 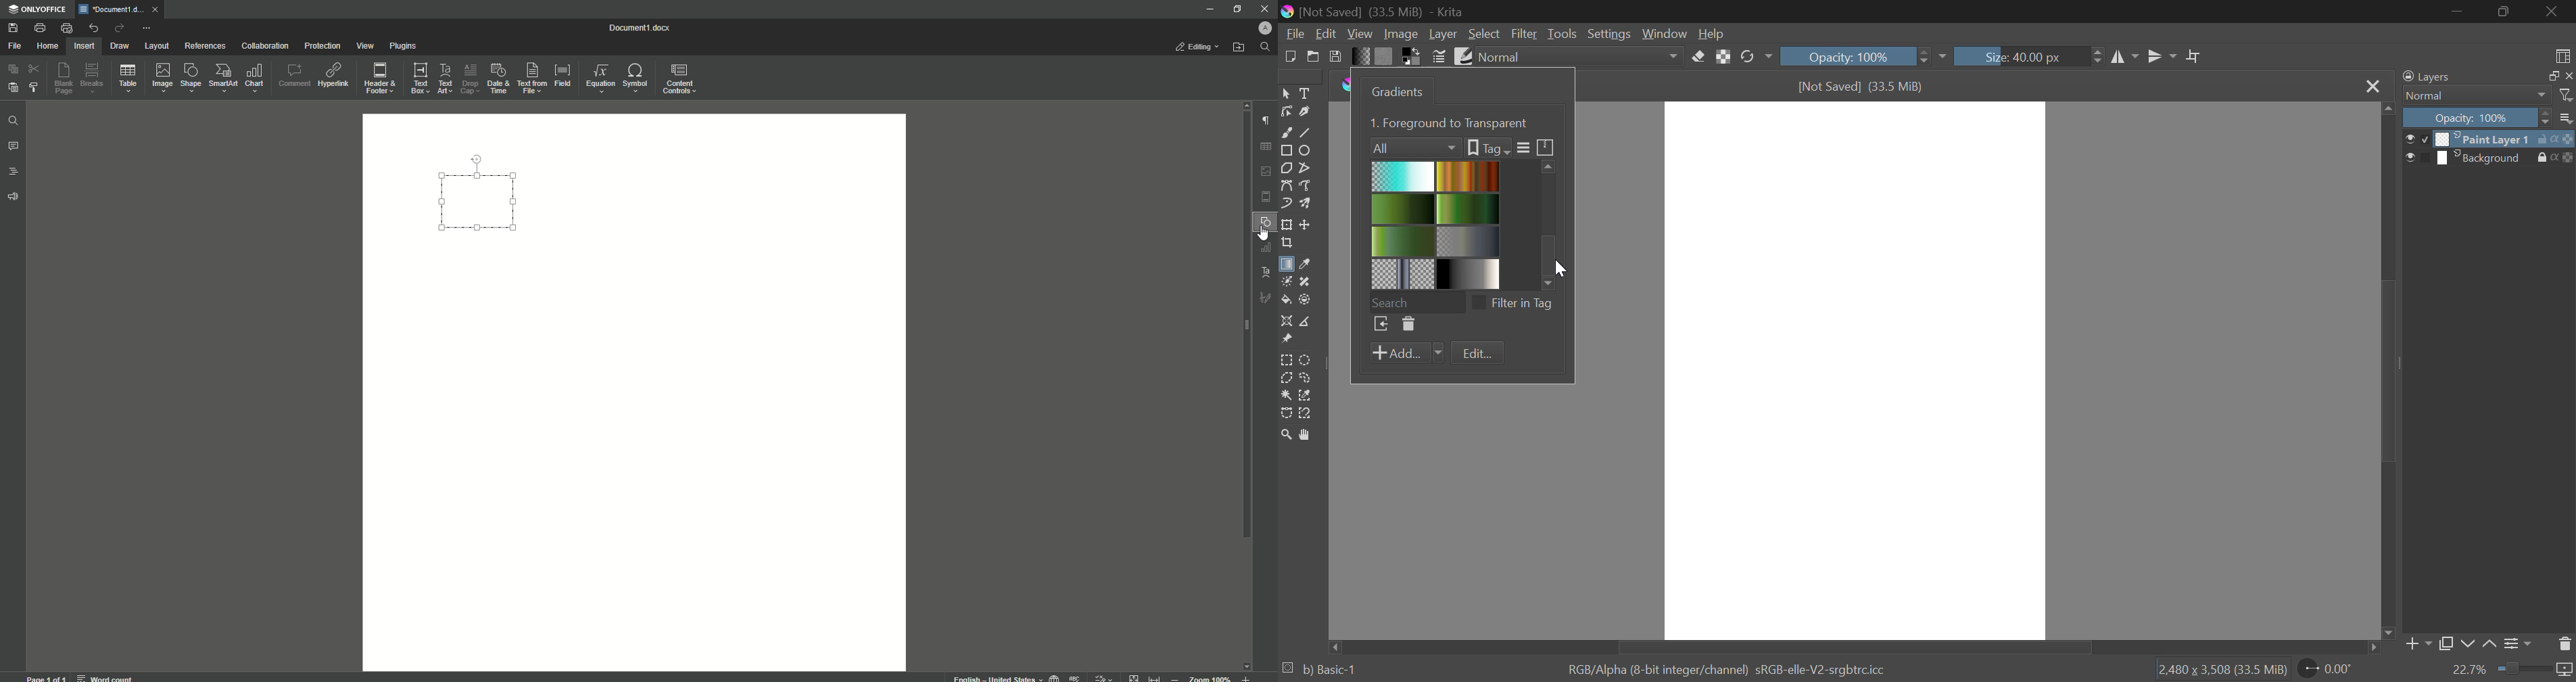 I want to click on Import resource, so click(x=1381, y=325).